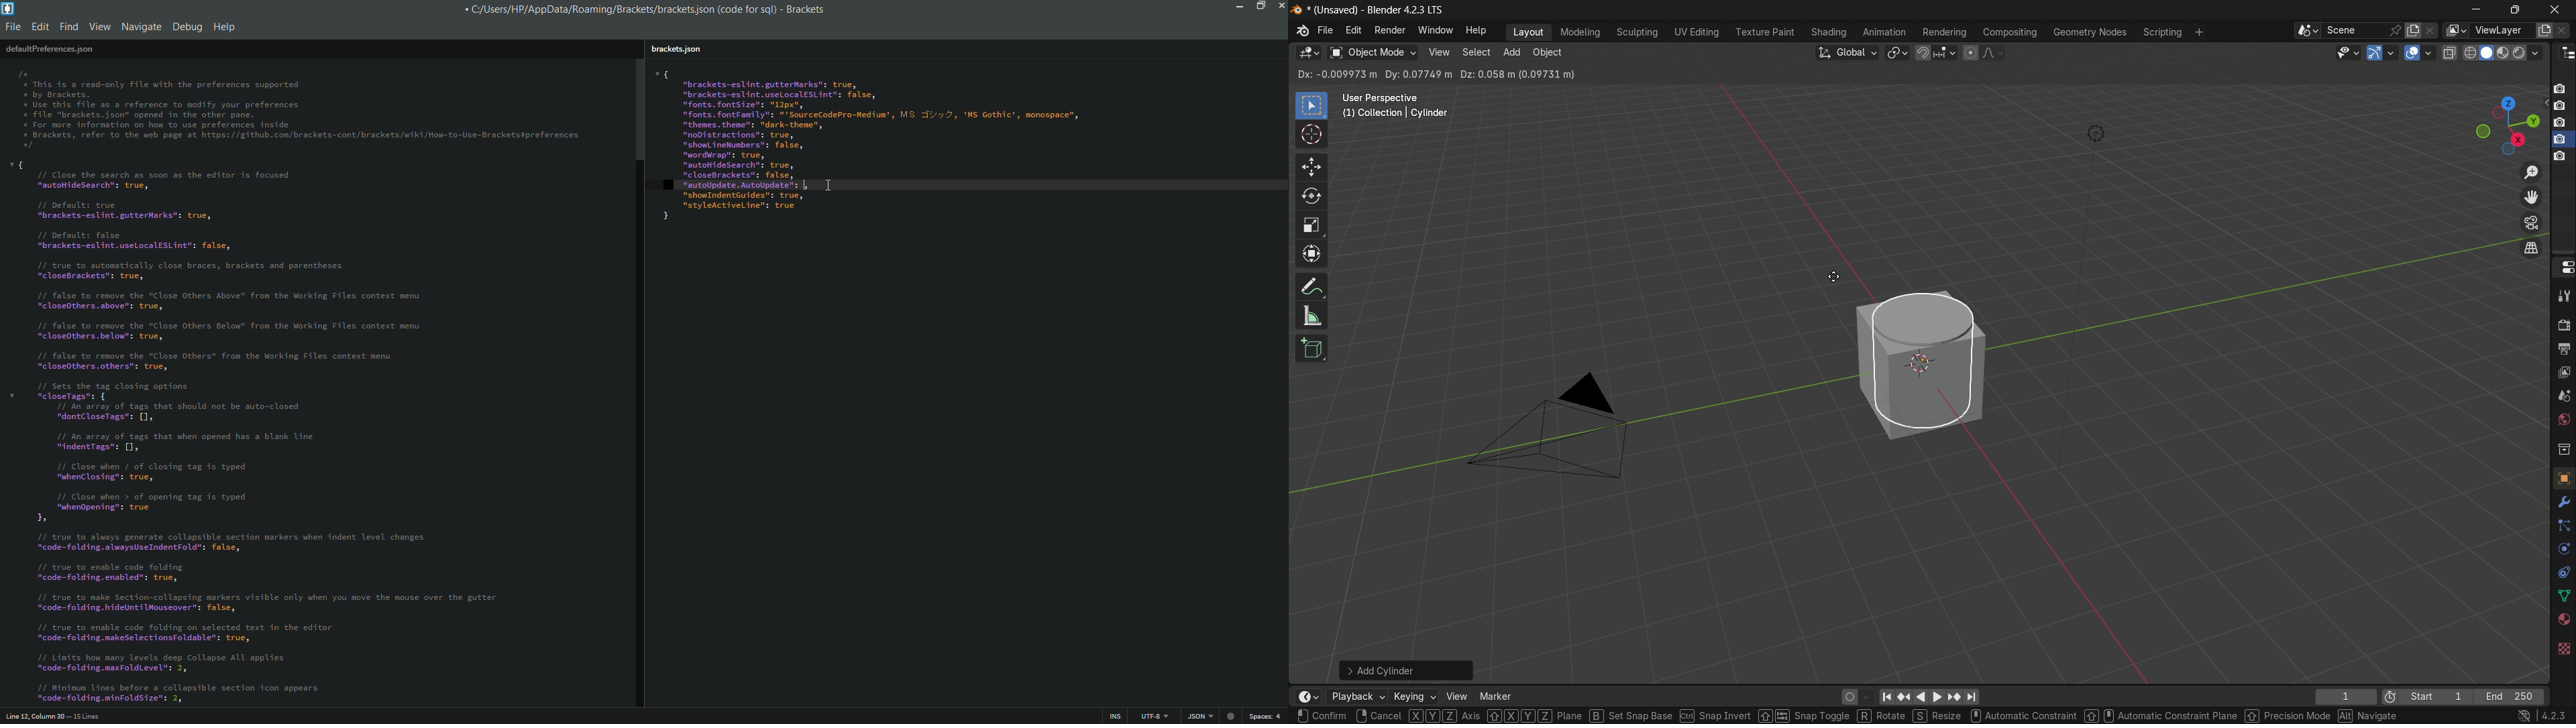  Describe the element at coordinates (1580, 33) in the screenshot. I see `modeling menu` at that location.